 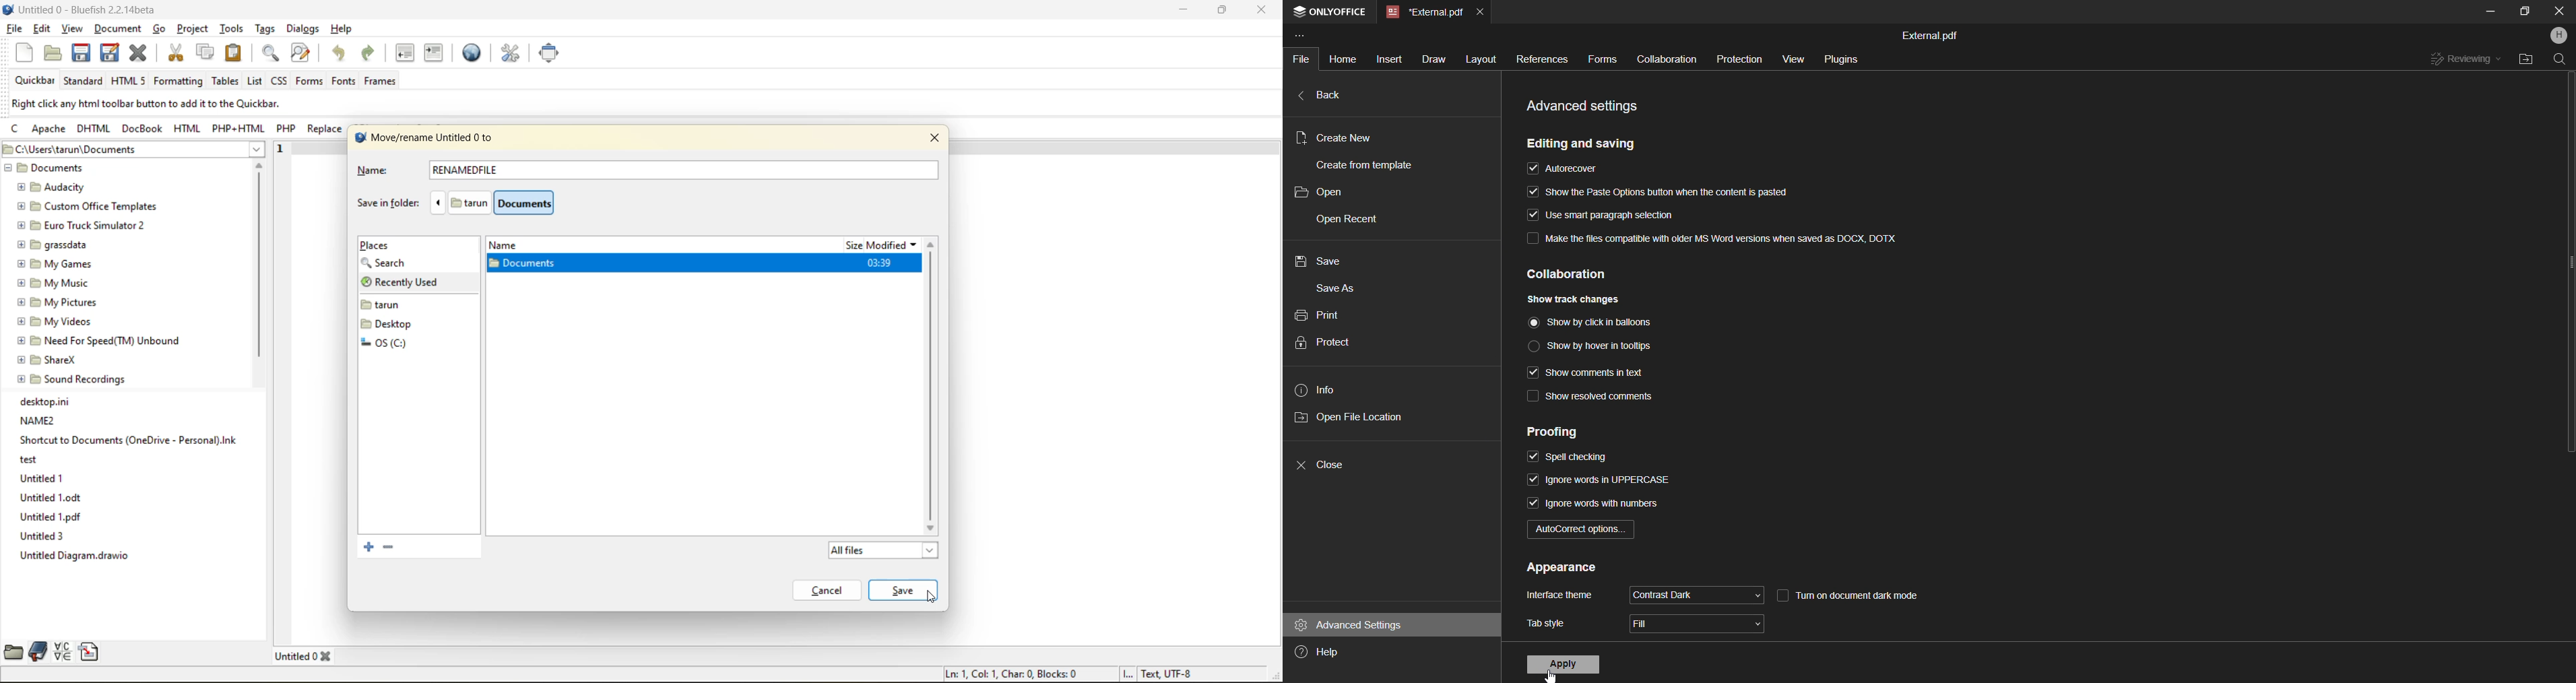 I want to click on file location, so click(x=509, y=203).